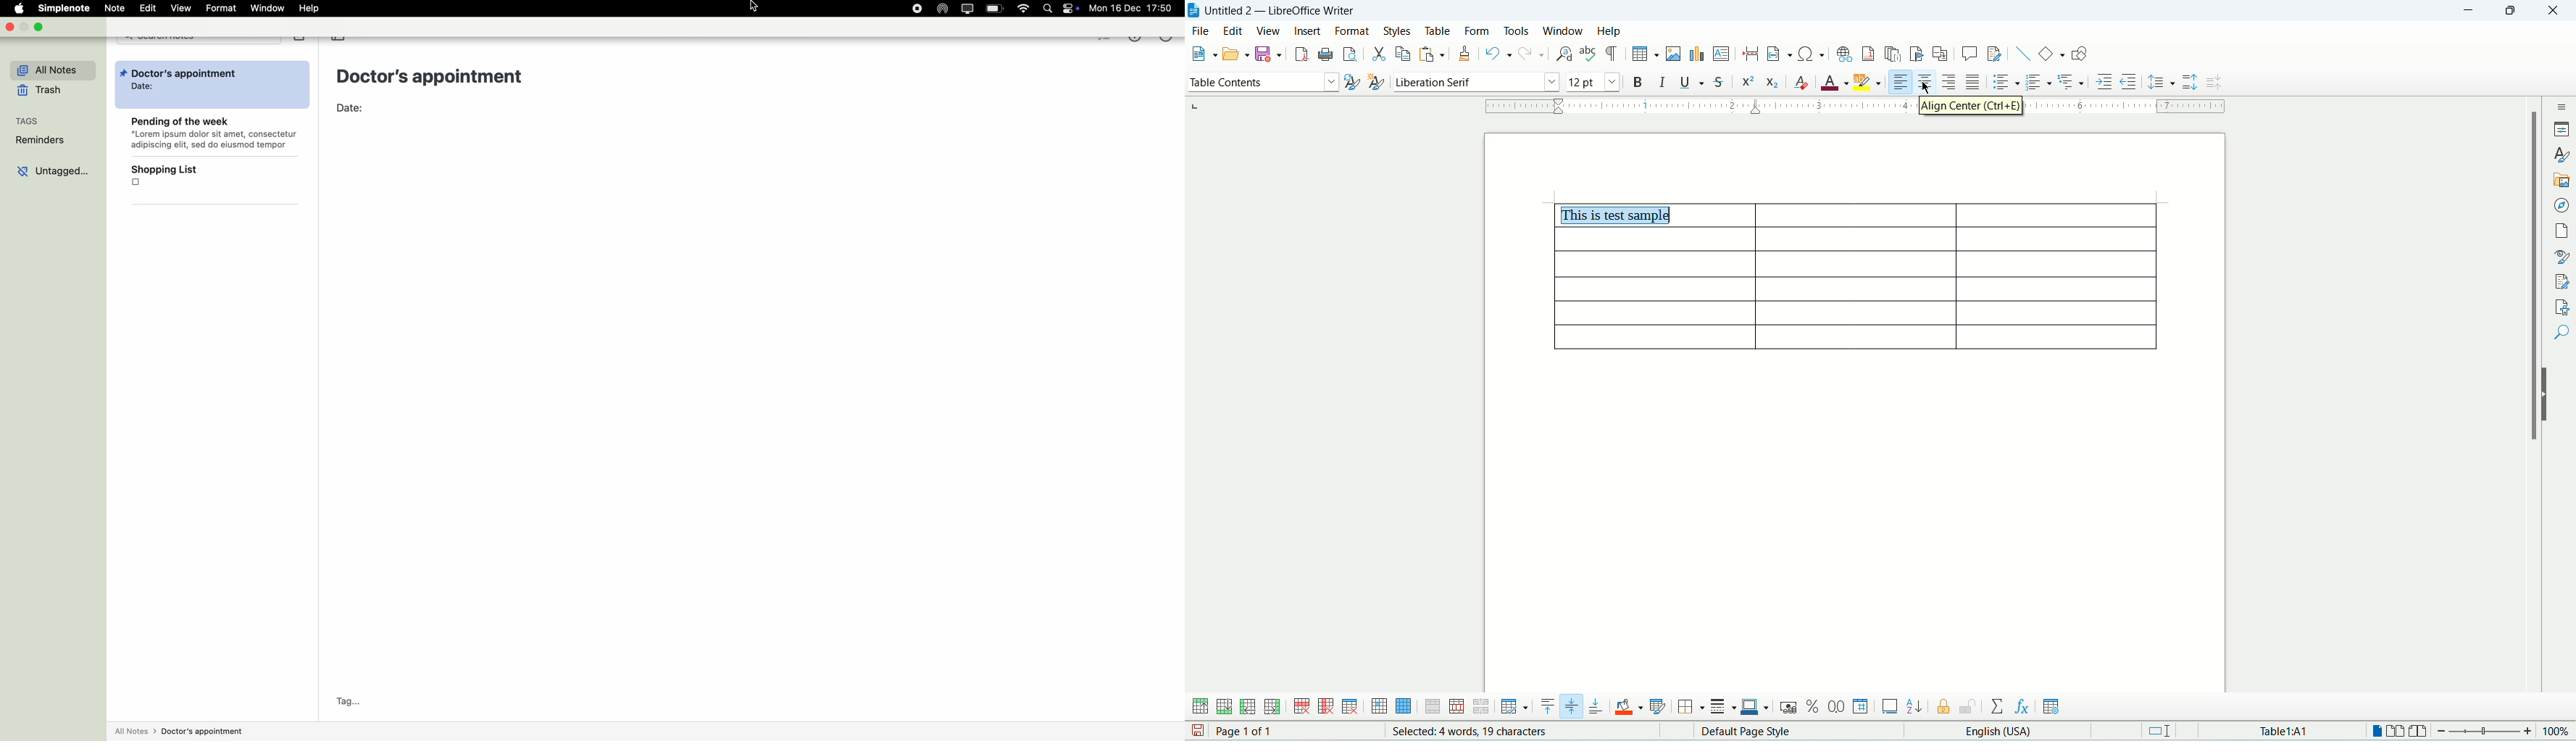 This screenshot has width=2576, height=756. Describe the element at coordinates (2214, 82) in the screenshot. I see `decrease paragraph spacing` at that location.